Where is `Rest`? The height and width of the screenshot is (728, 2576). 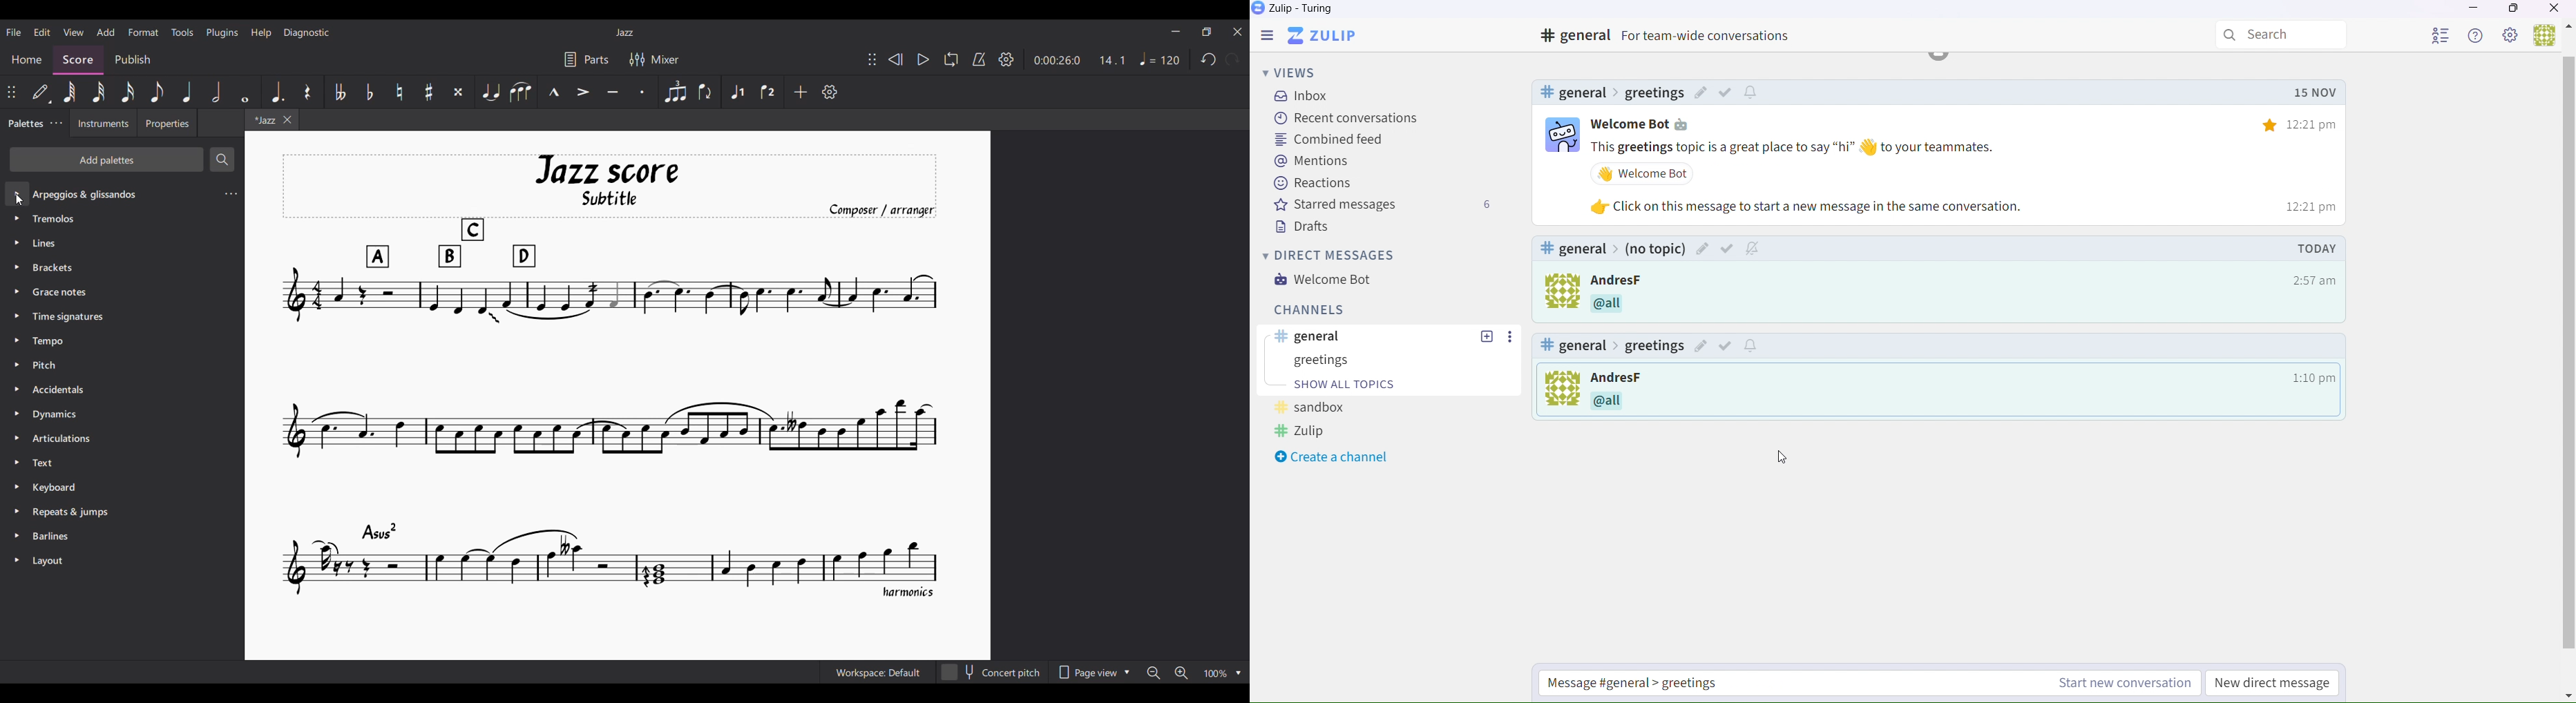 Rest is located at coordinates (308, 92).